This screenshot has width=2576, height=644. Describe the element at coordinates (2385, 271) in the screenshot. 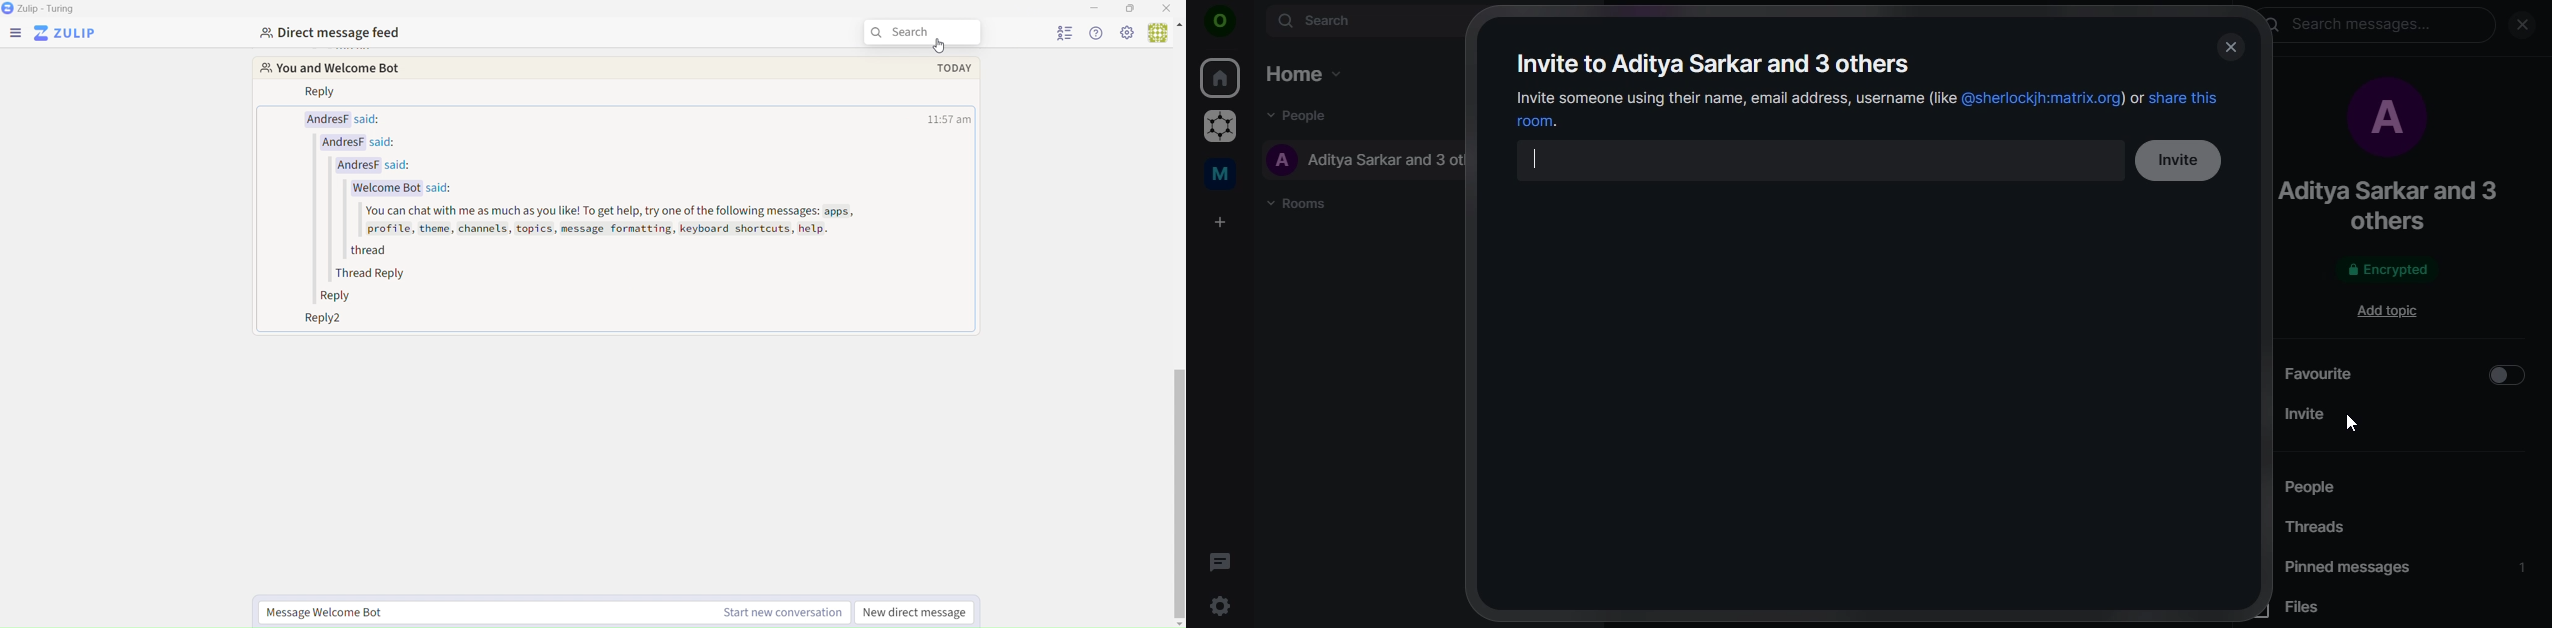

I see `encrypted` at that location.